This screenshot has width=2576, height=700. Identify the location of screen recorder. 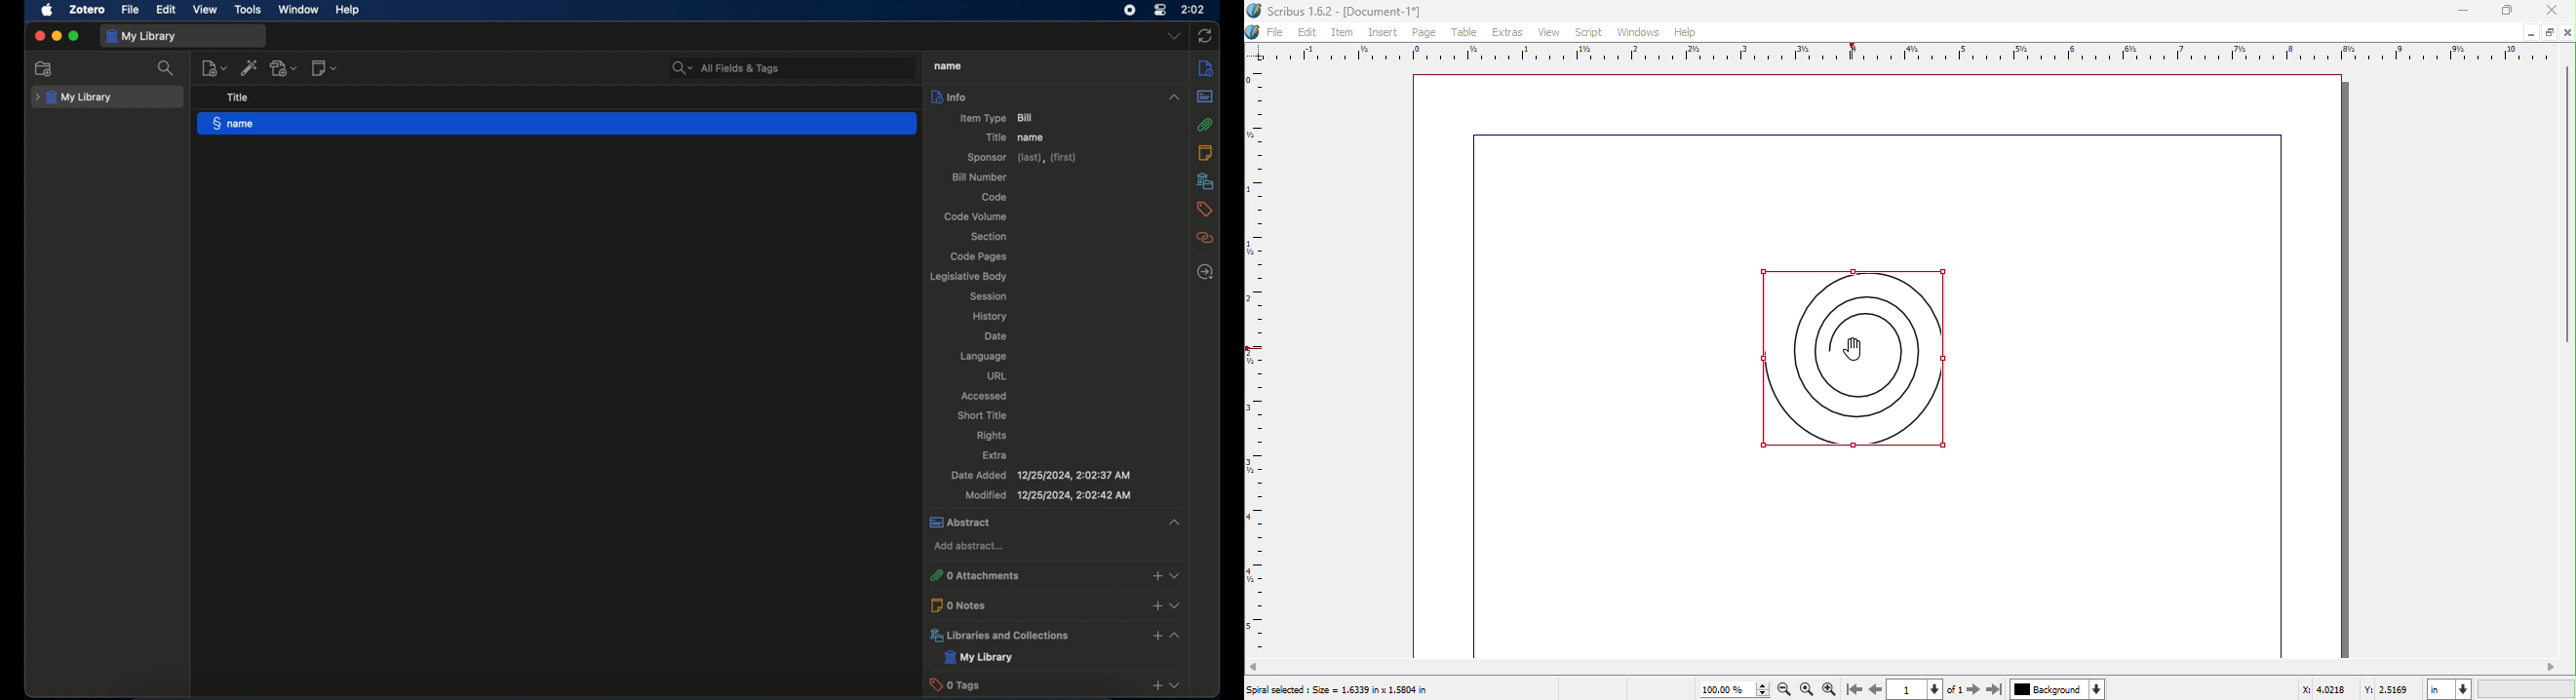
(1129, 10).